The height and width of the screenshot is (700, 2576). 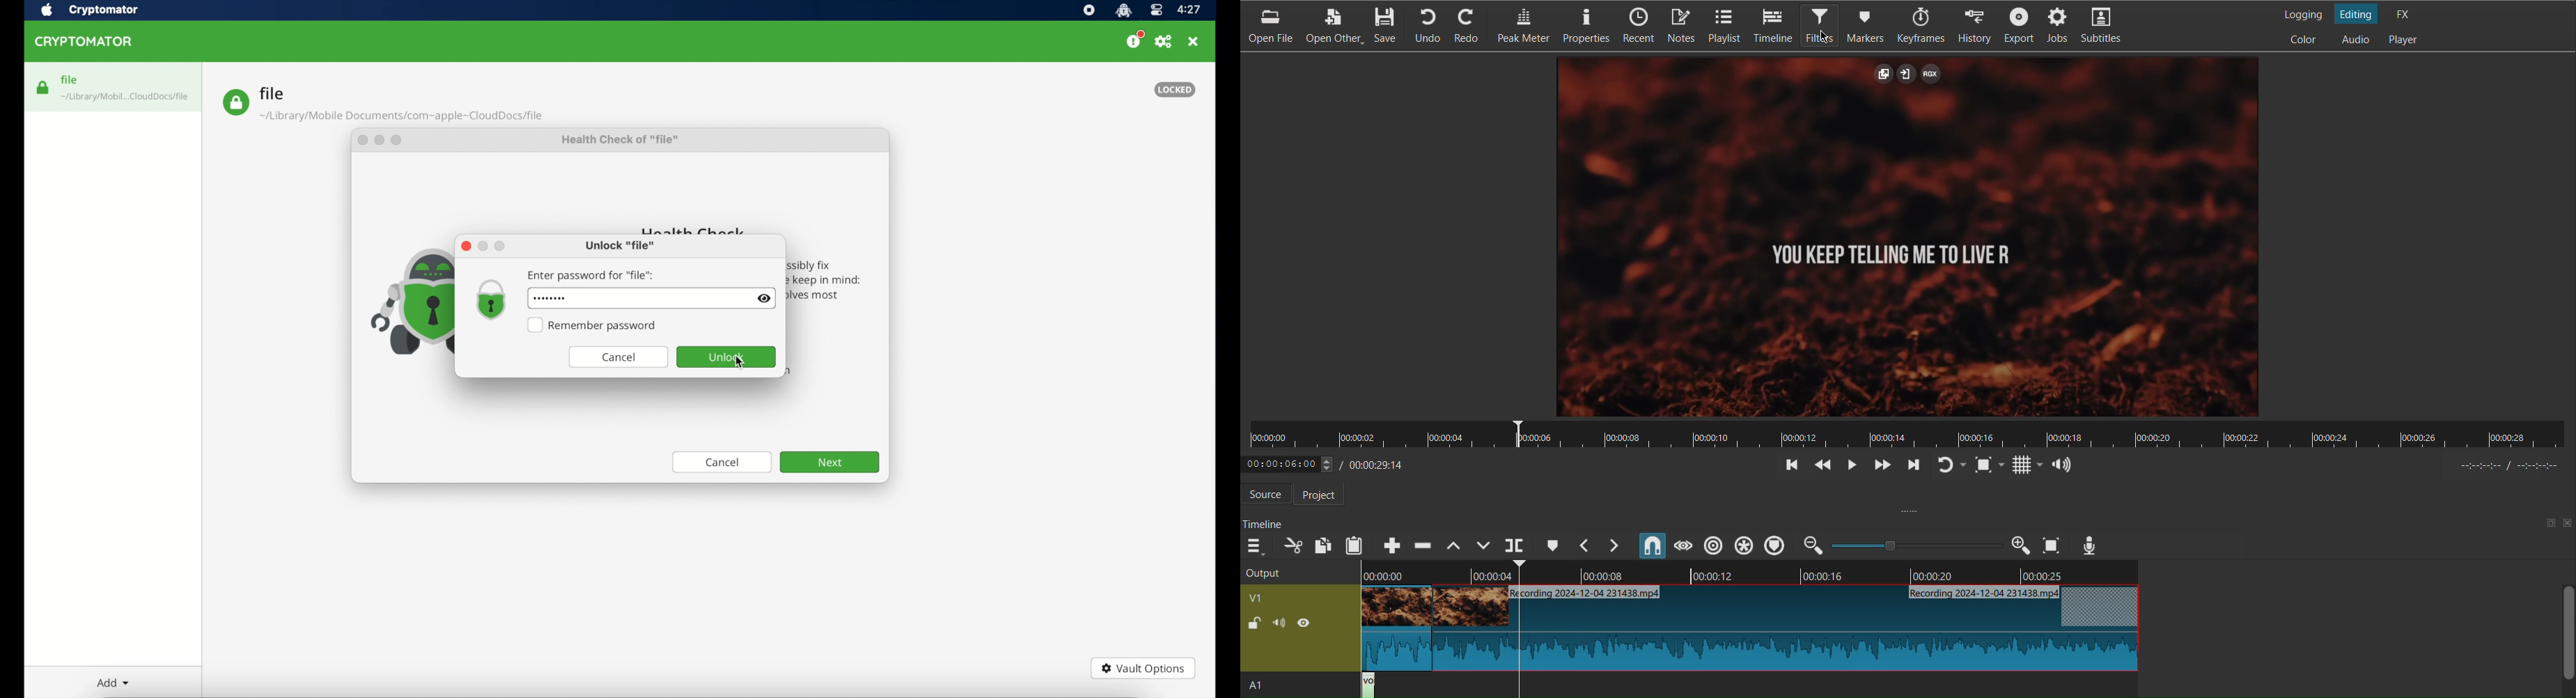 I want to click on Jobs, so click(x=2059, y=26).